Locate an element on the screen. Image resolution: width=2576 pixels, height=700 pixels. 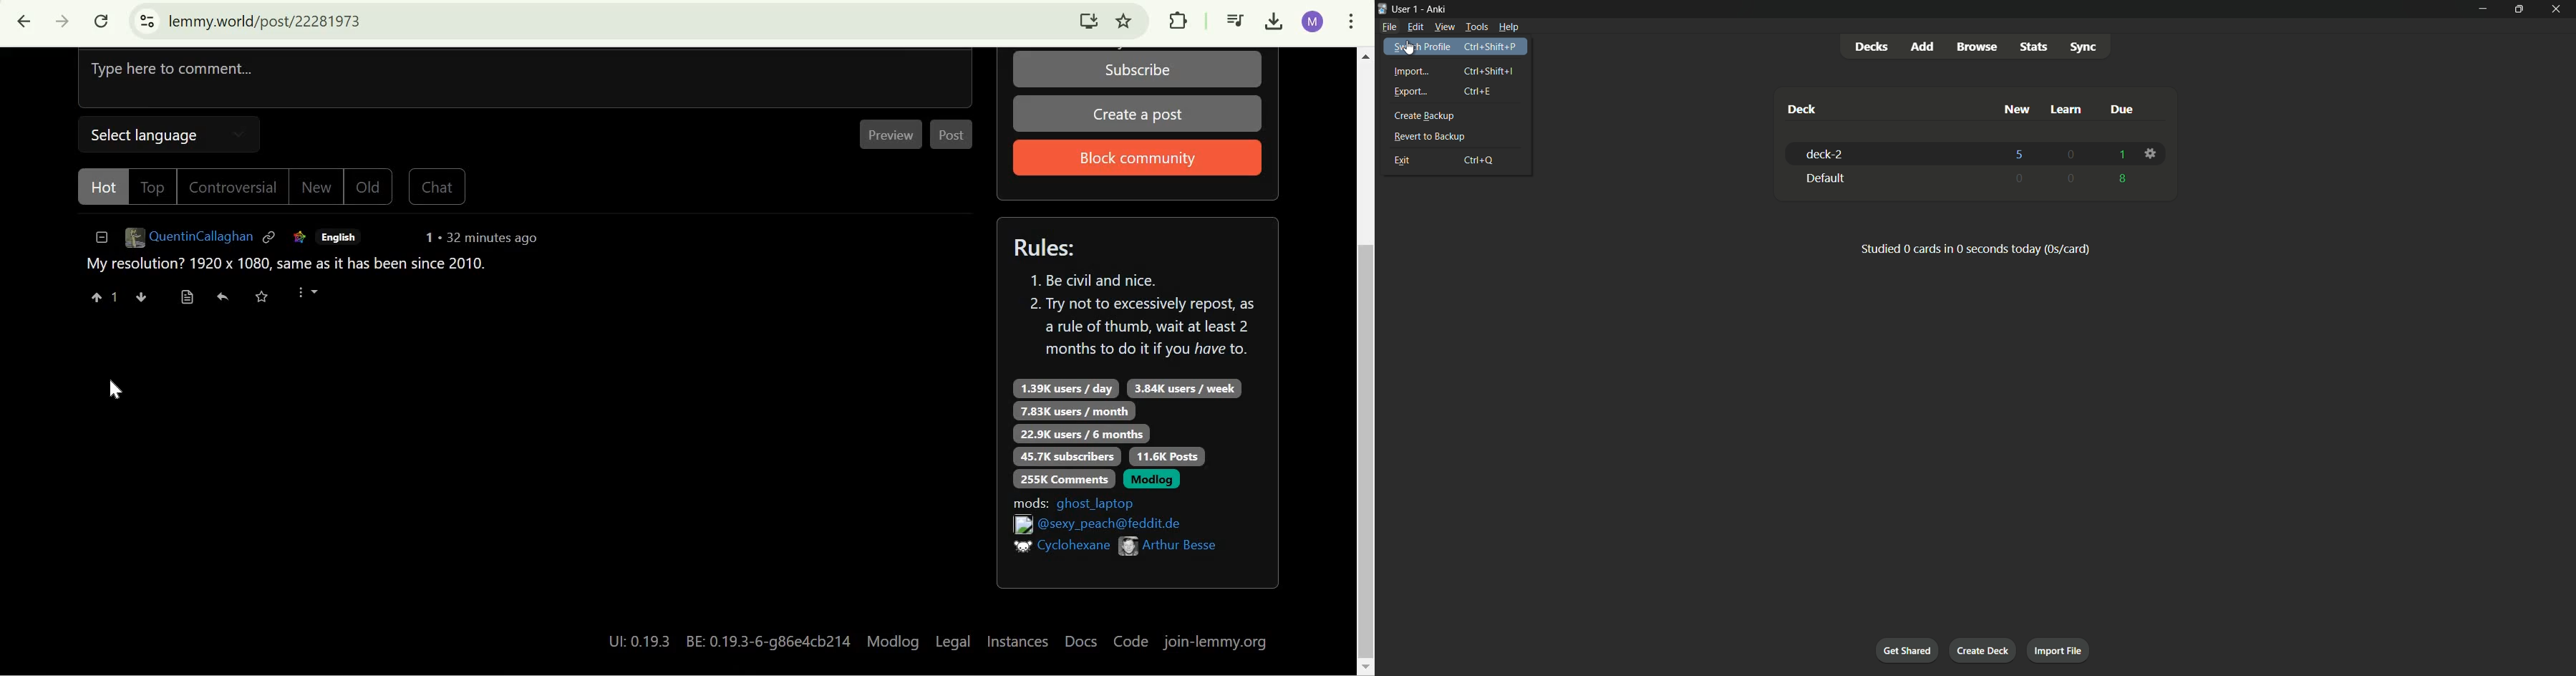
0 is located at coordinates (2071, 178).